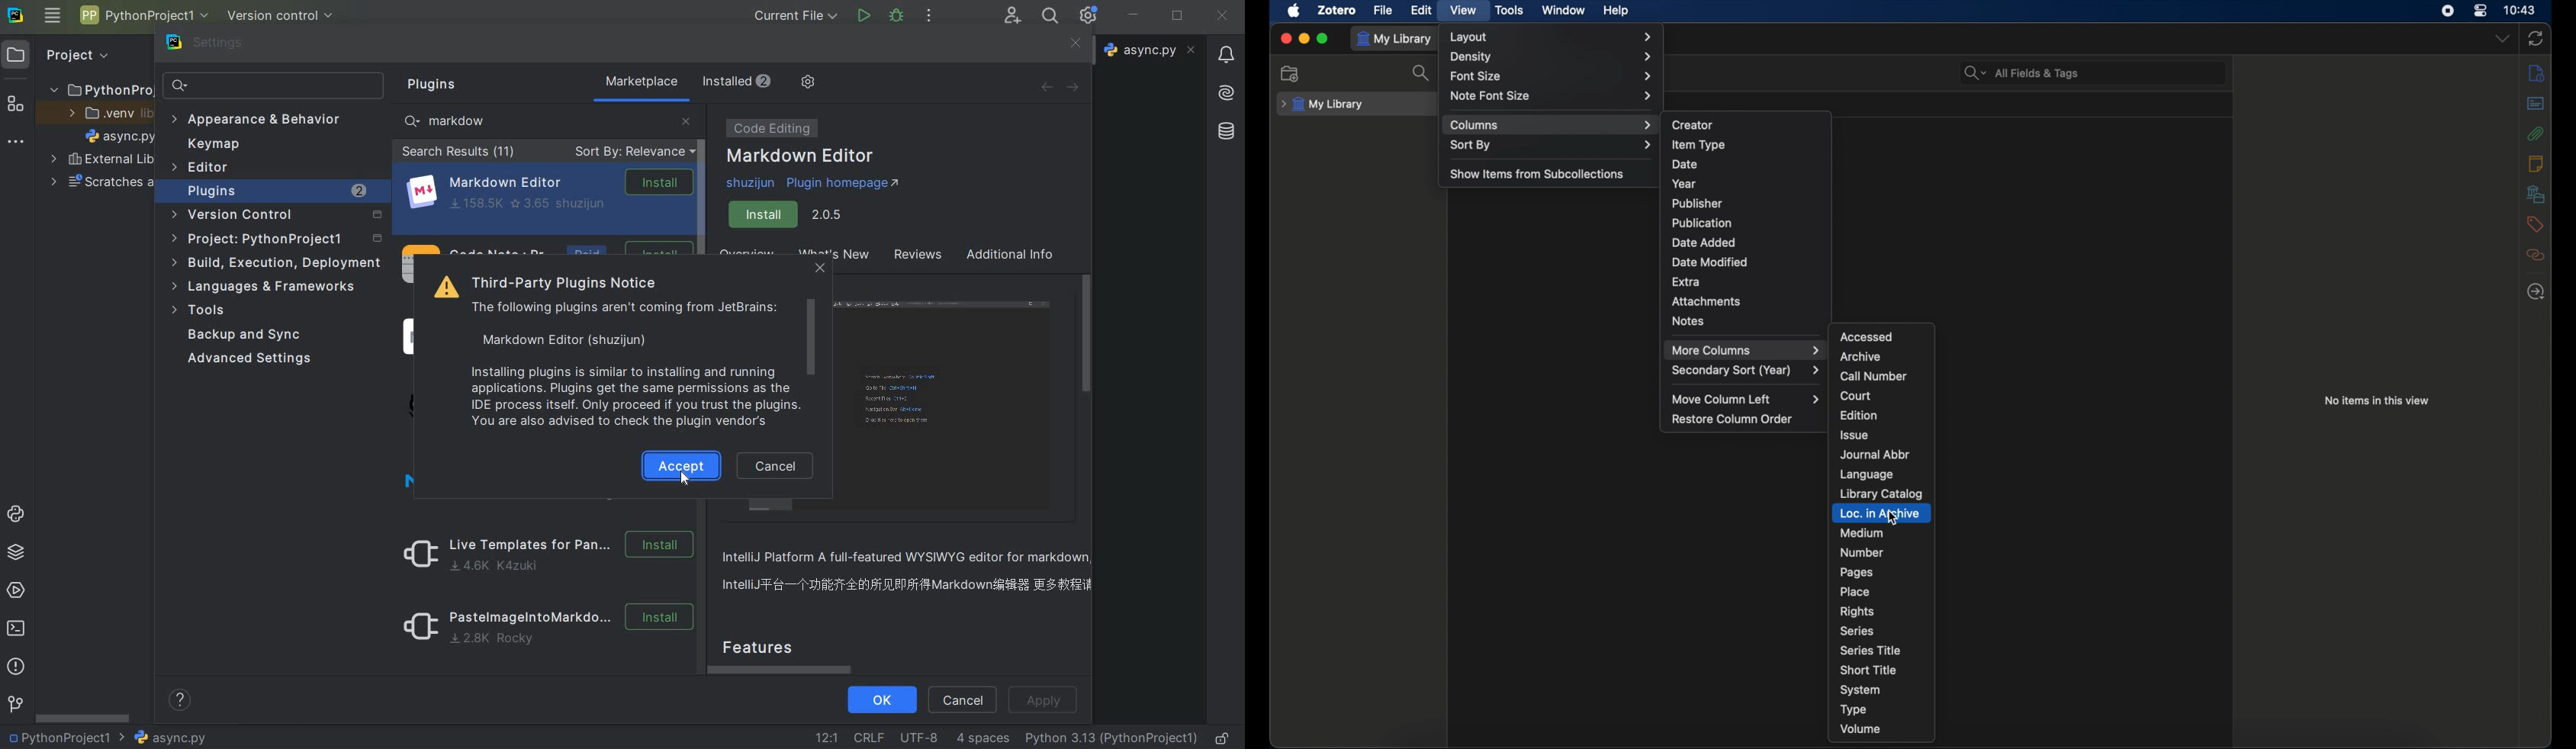 The image size is (2576, 756). What do you see at coordinates (1735, 420) in the screenshot?
I see `restore column order` at bounding box center [1735, 420].